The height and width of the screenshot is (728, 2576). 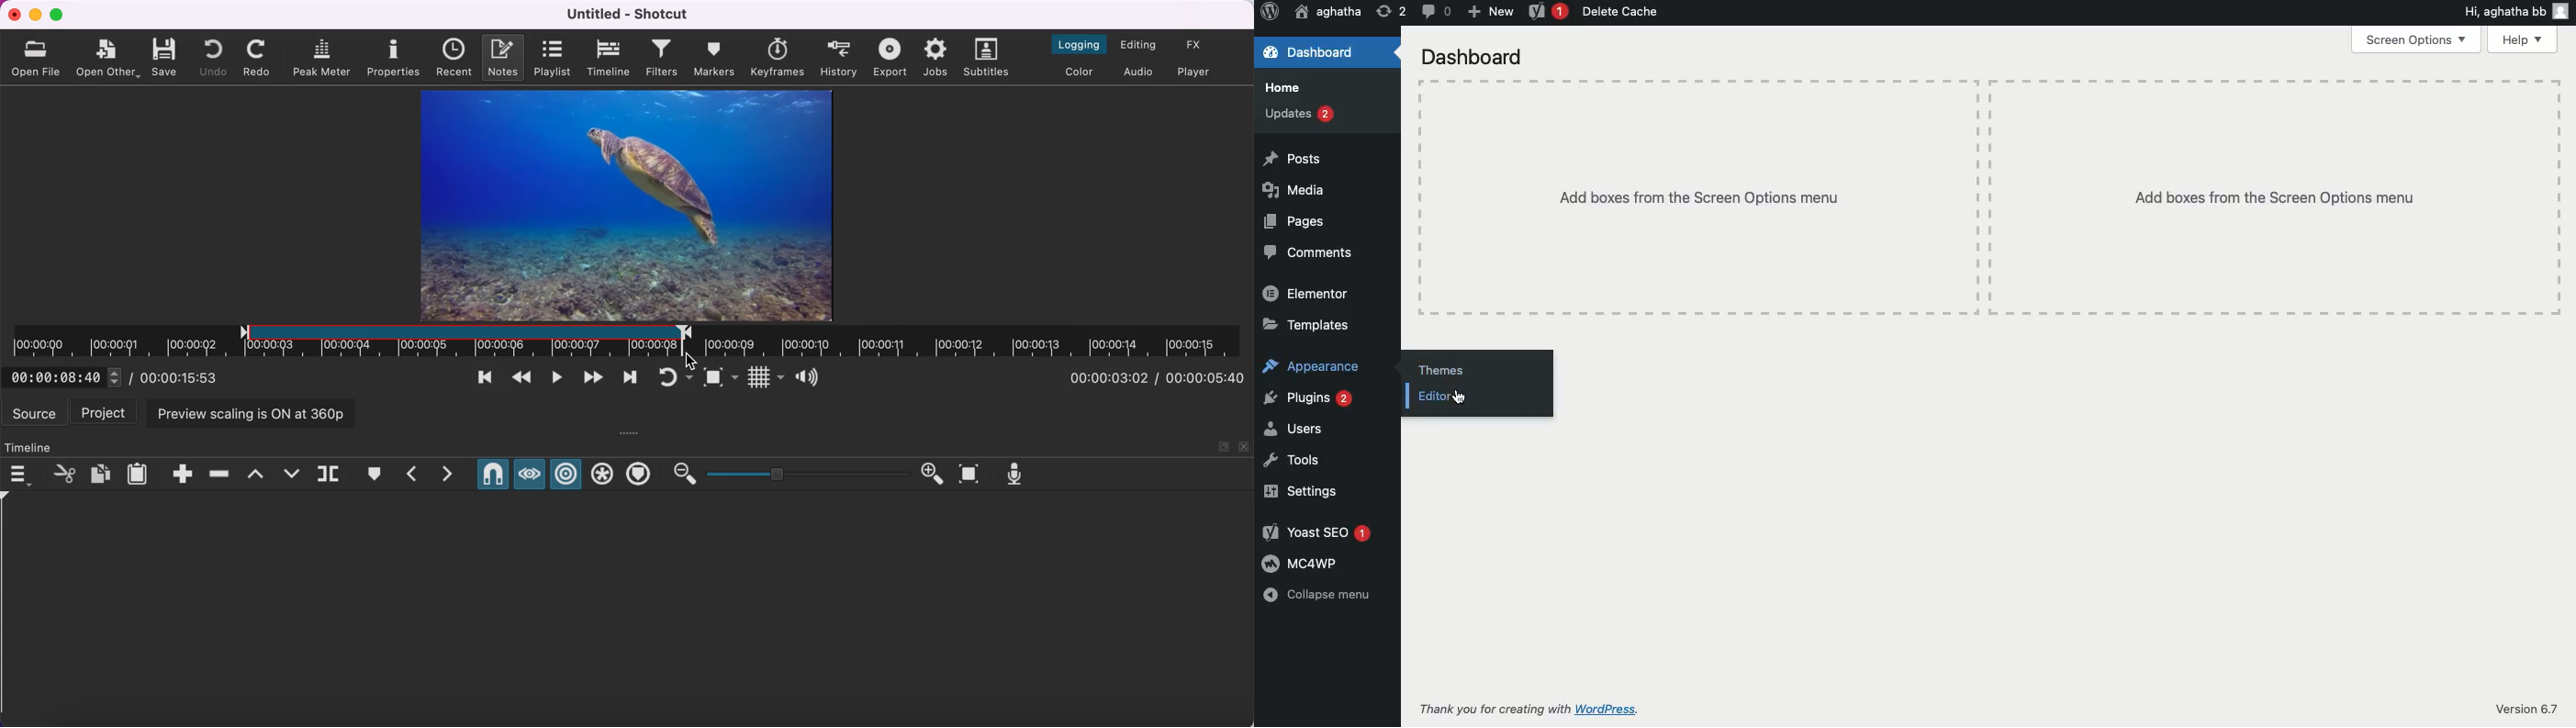 What do you see at coordinates (1459, 398) in the screenshot?
I see `cursor` at bounding box center [1459, 398].